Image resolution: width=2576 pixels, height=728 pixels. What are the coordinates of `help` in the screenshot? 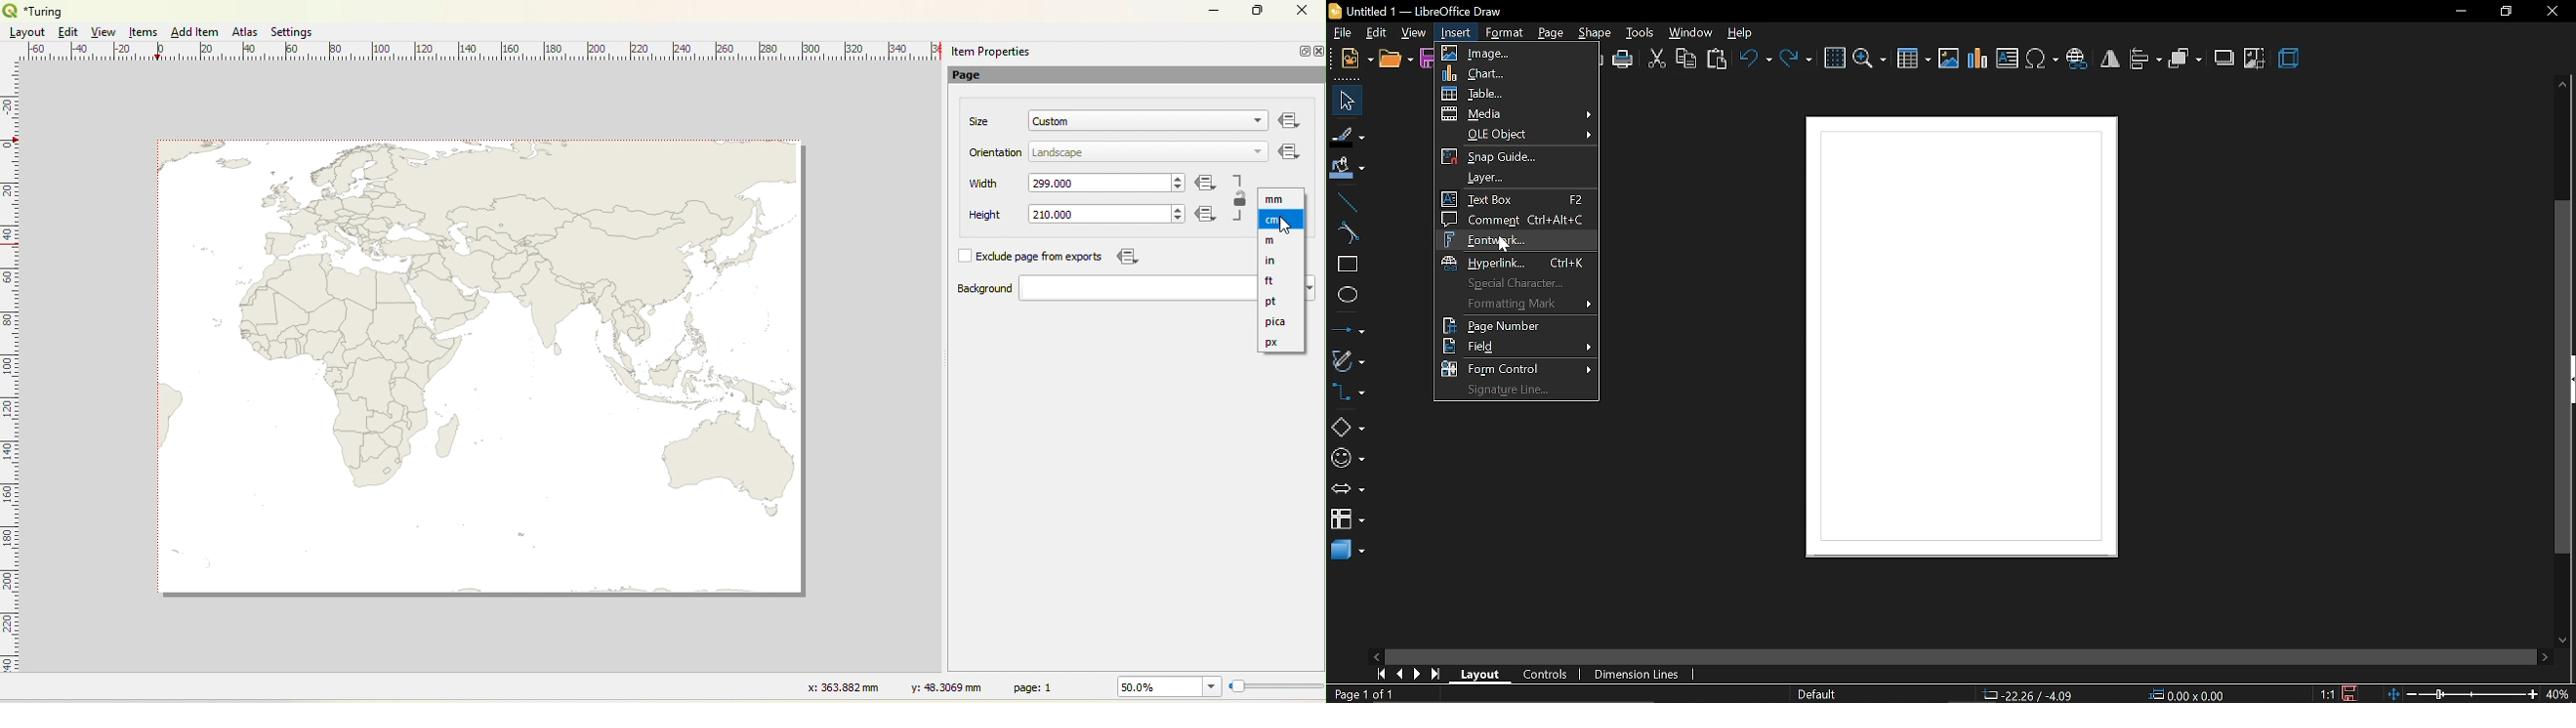 It's located at (1743, 34).